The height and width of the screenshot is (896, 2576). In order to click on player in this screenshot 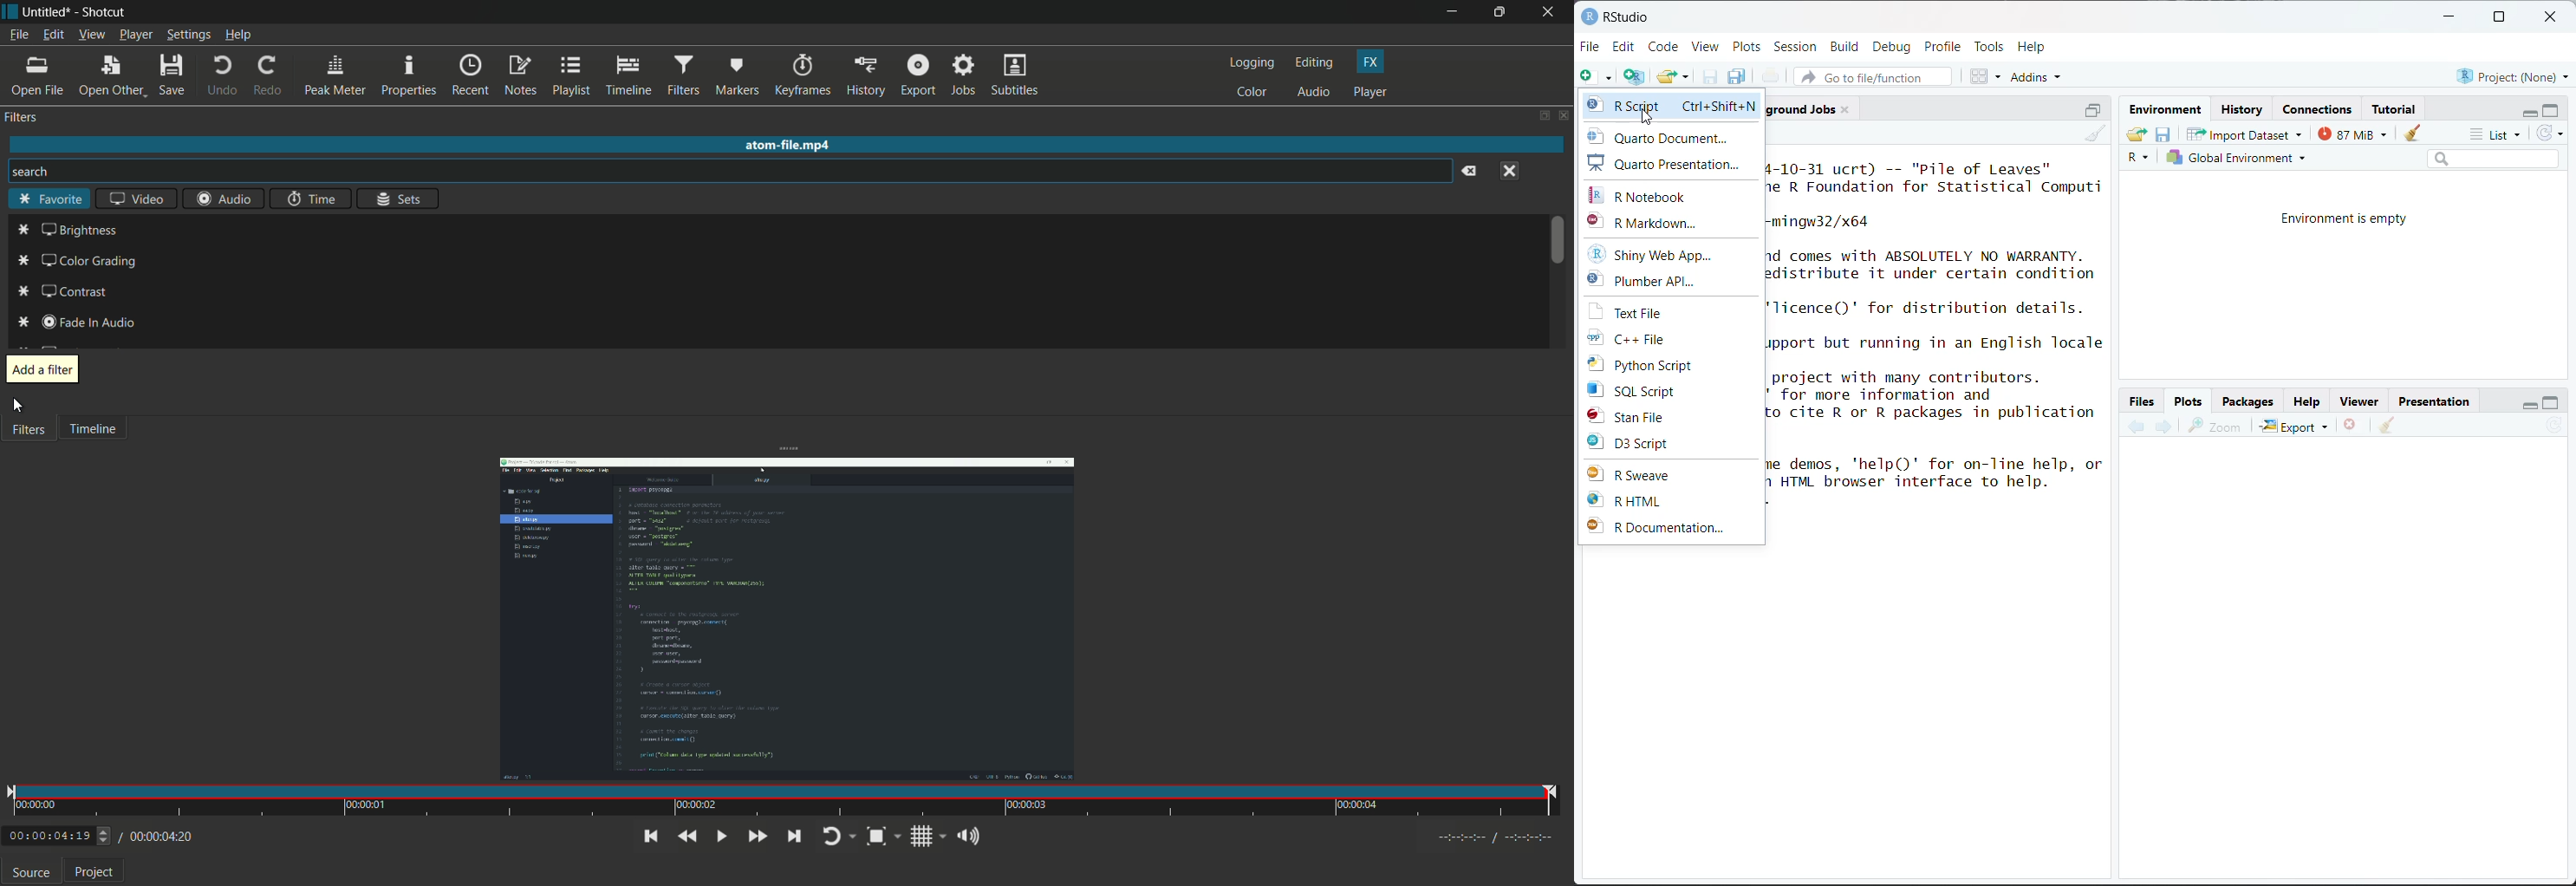, I will do `click(1371, 91)`.